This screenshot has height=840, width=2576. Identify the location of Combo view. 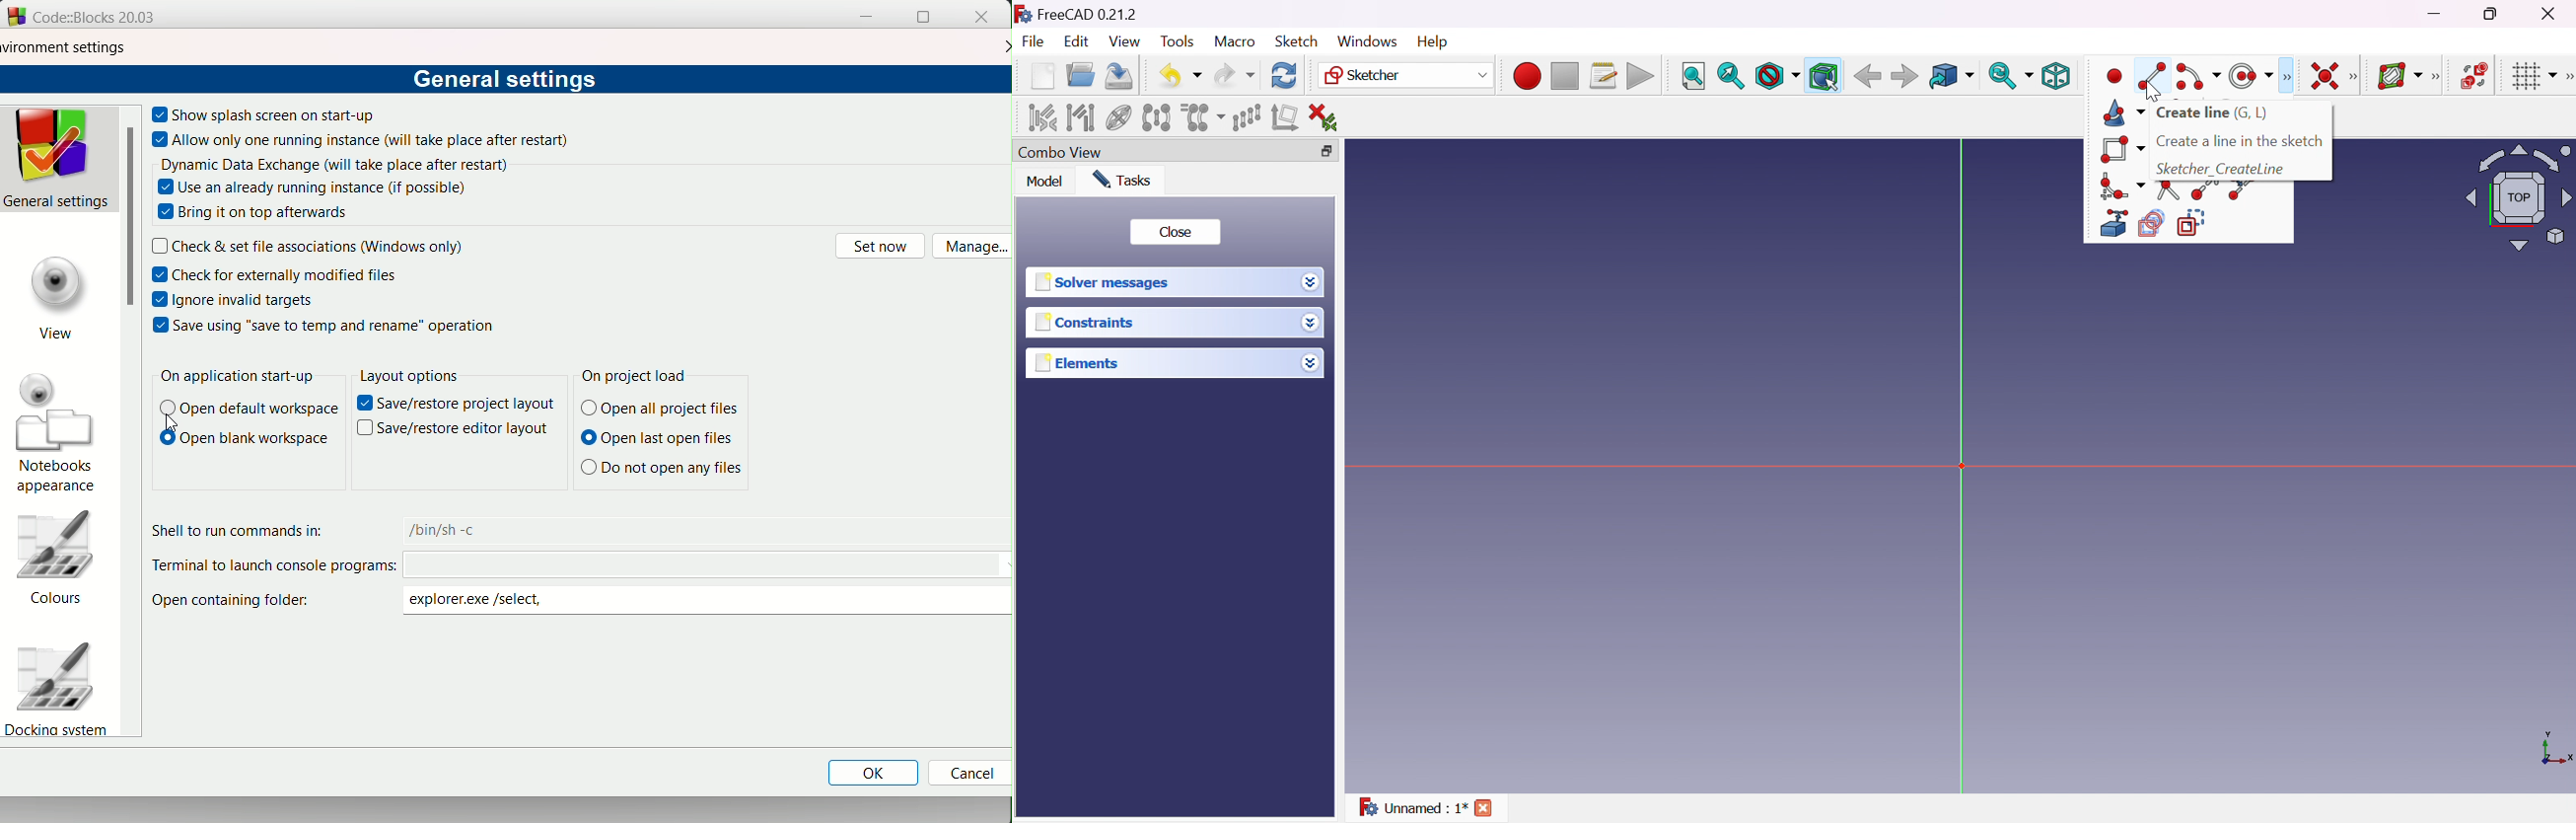
(1064, 152).